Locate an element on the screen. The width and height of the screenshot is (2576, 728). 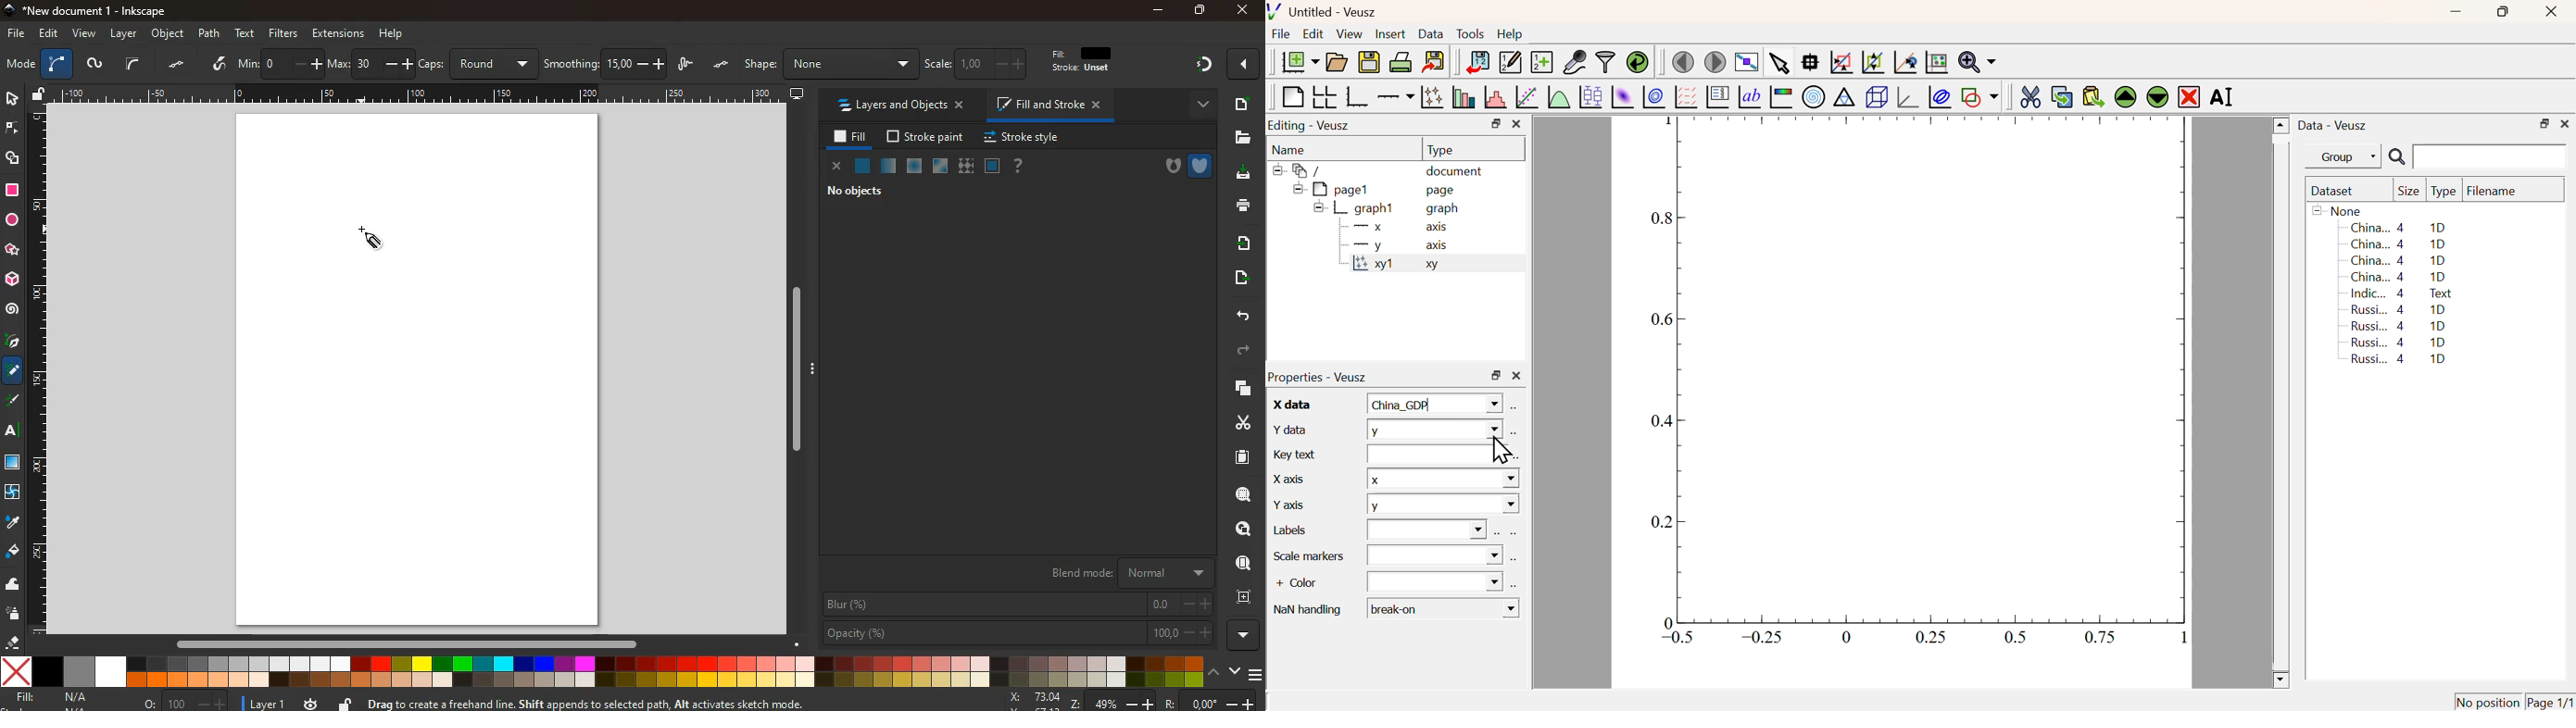
Scale is located at coordinates (421, 94).